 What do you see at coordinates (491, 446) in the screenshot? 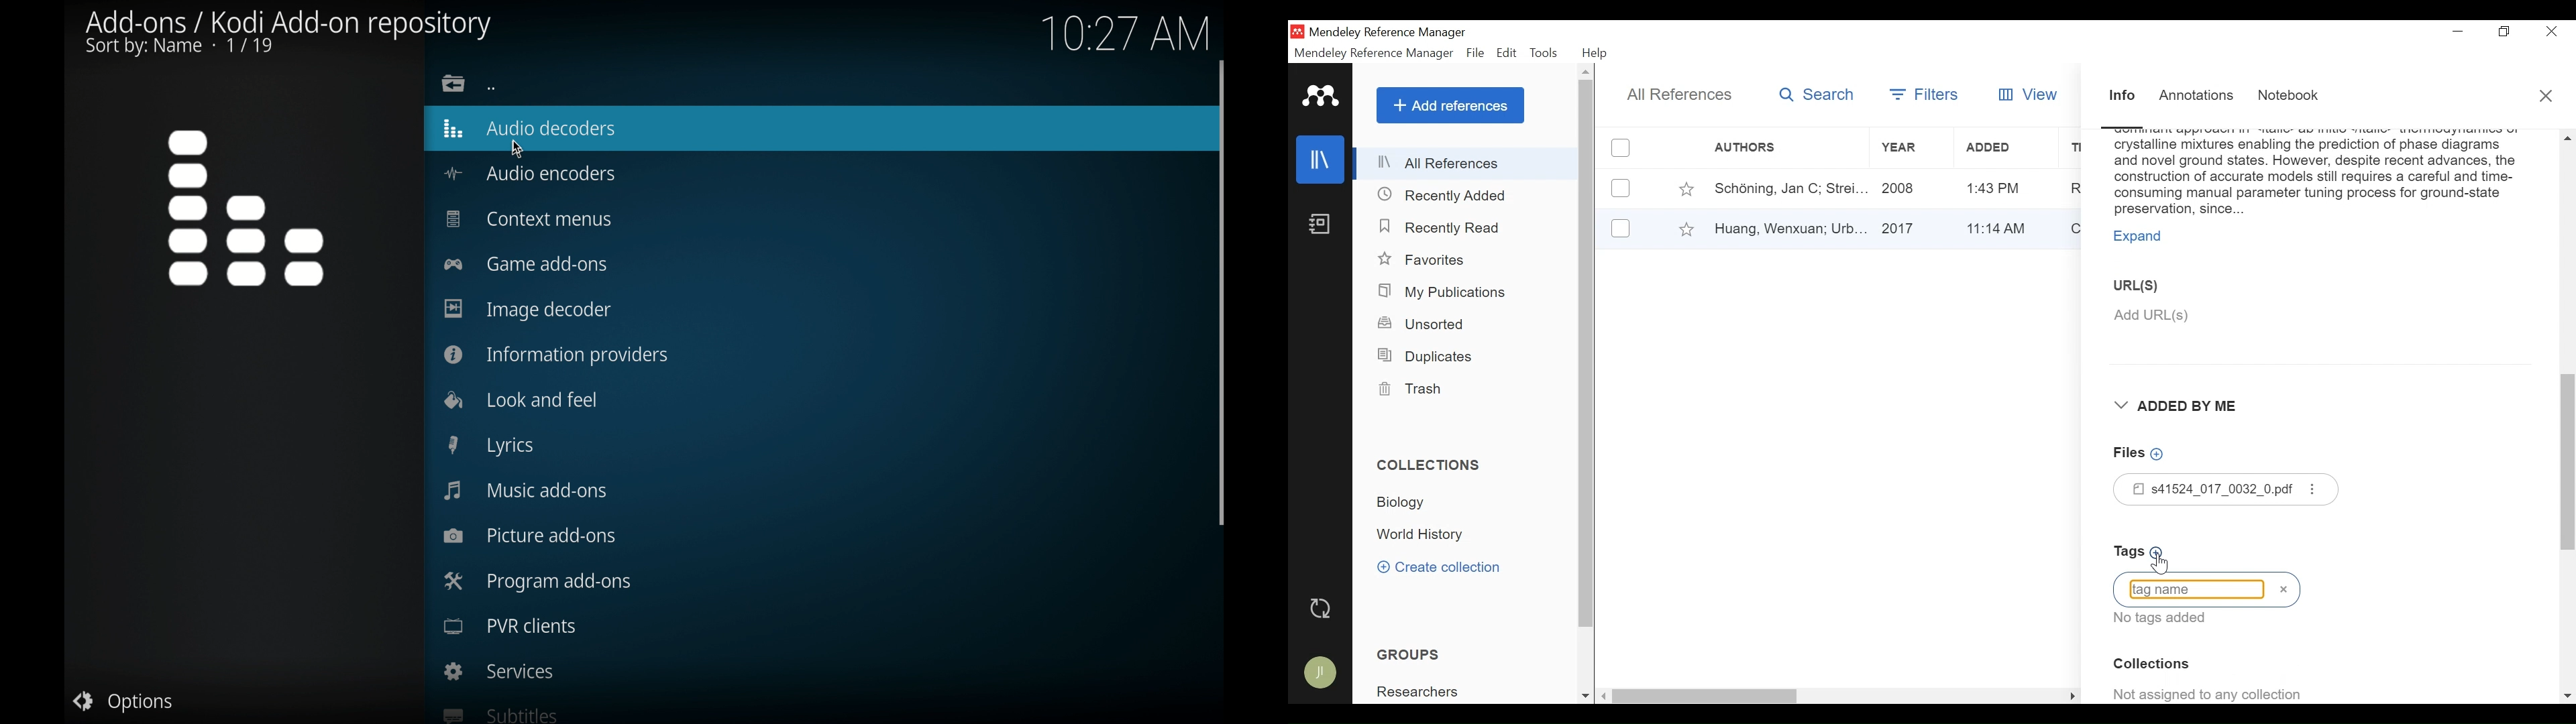
I see `lyrics` at bounding box center [491, 446].